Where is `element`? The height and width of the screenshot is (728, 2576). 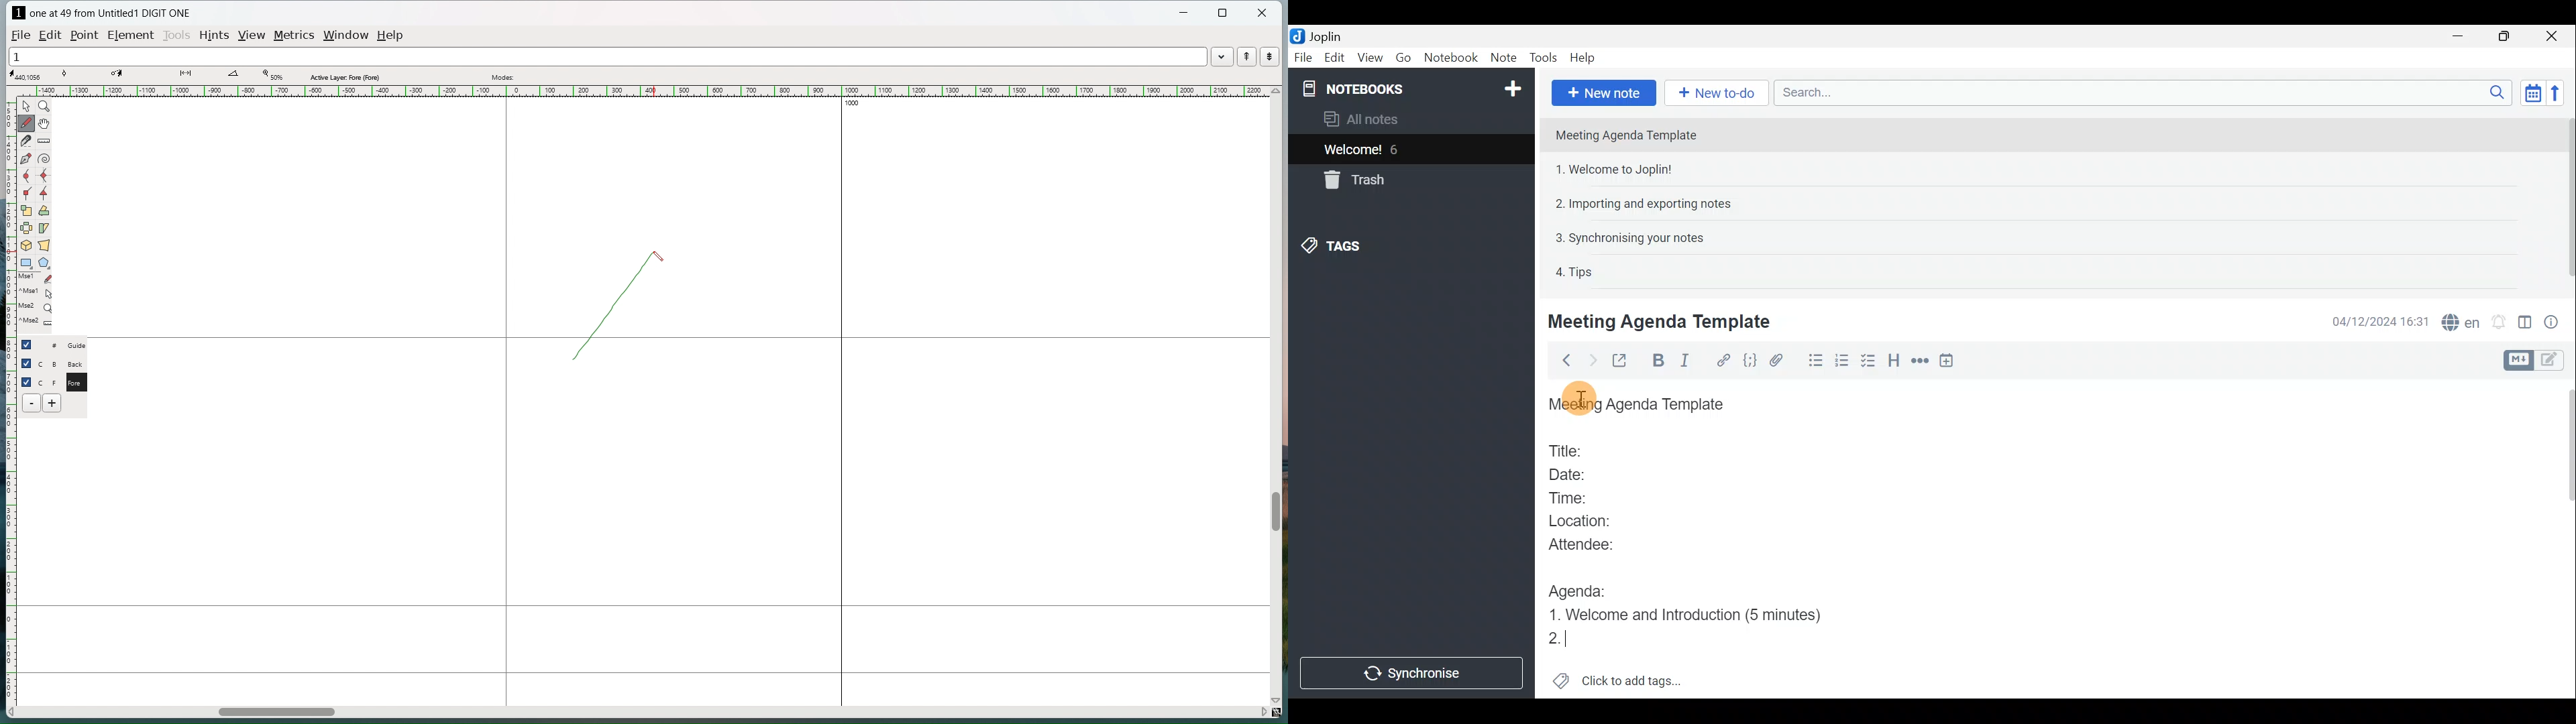 element is located at coordinates (130, 35).